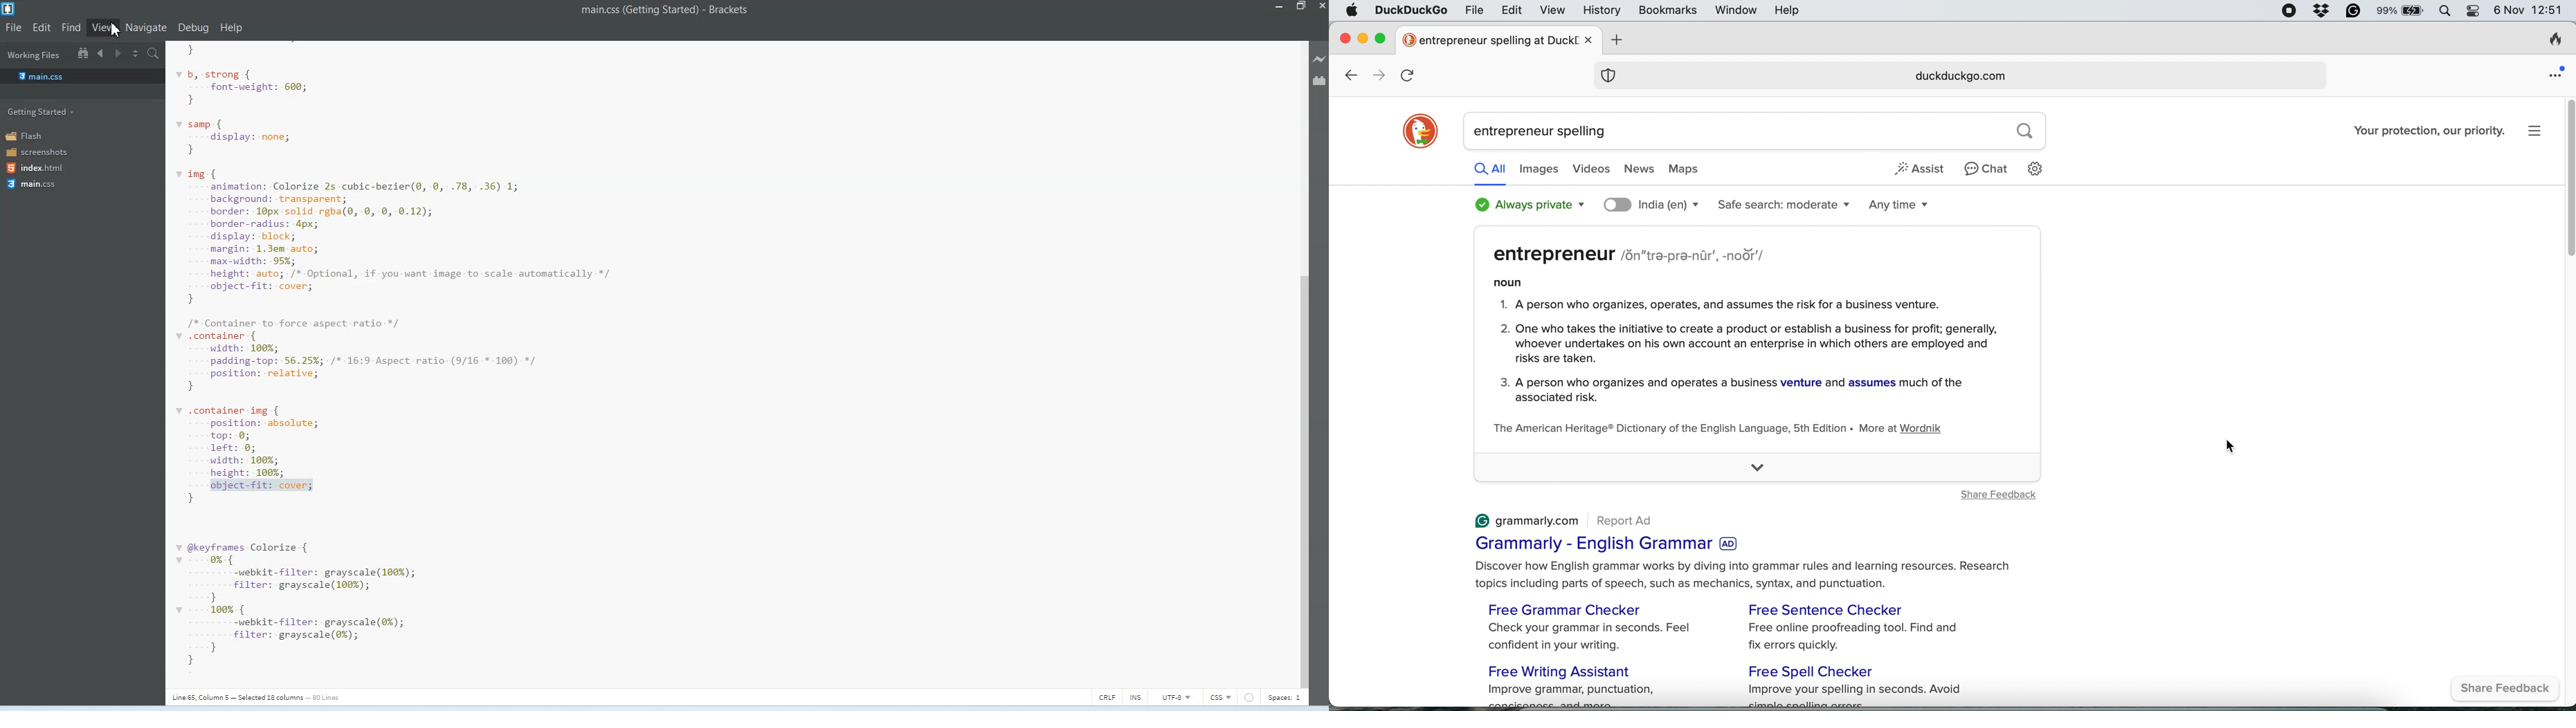 The image size is (2576, 728). I want to click on Split the view vertically and Horizontally, so click(136, 54).